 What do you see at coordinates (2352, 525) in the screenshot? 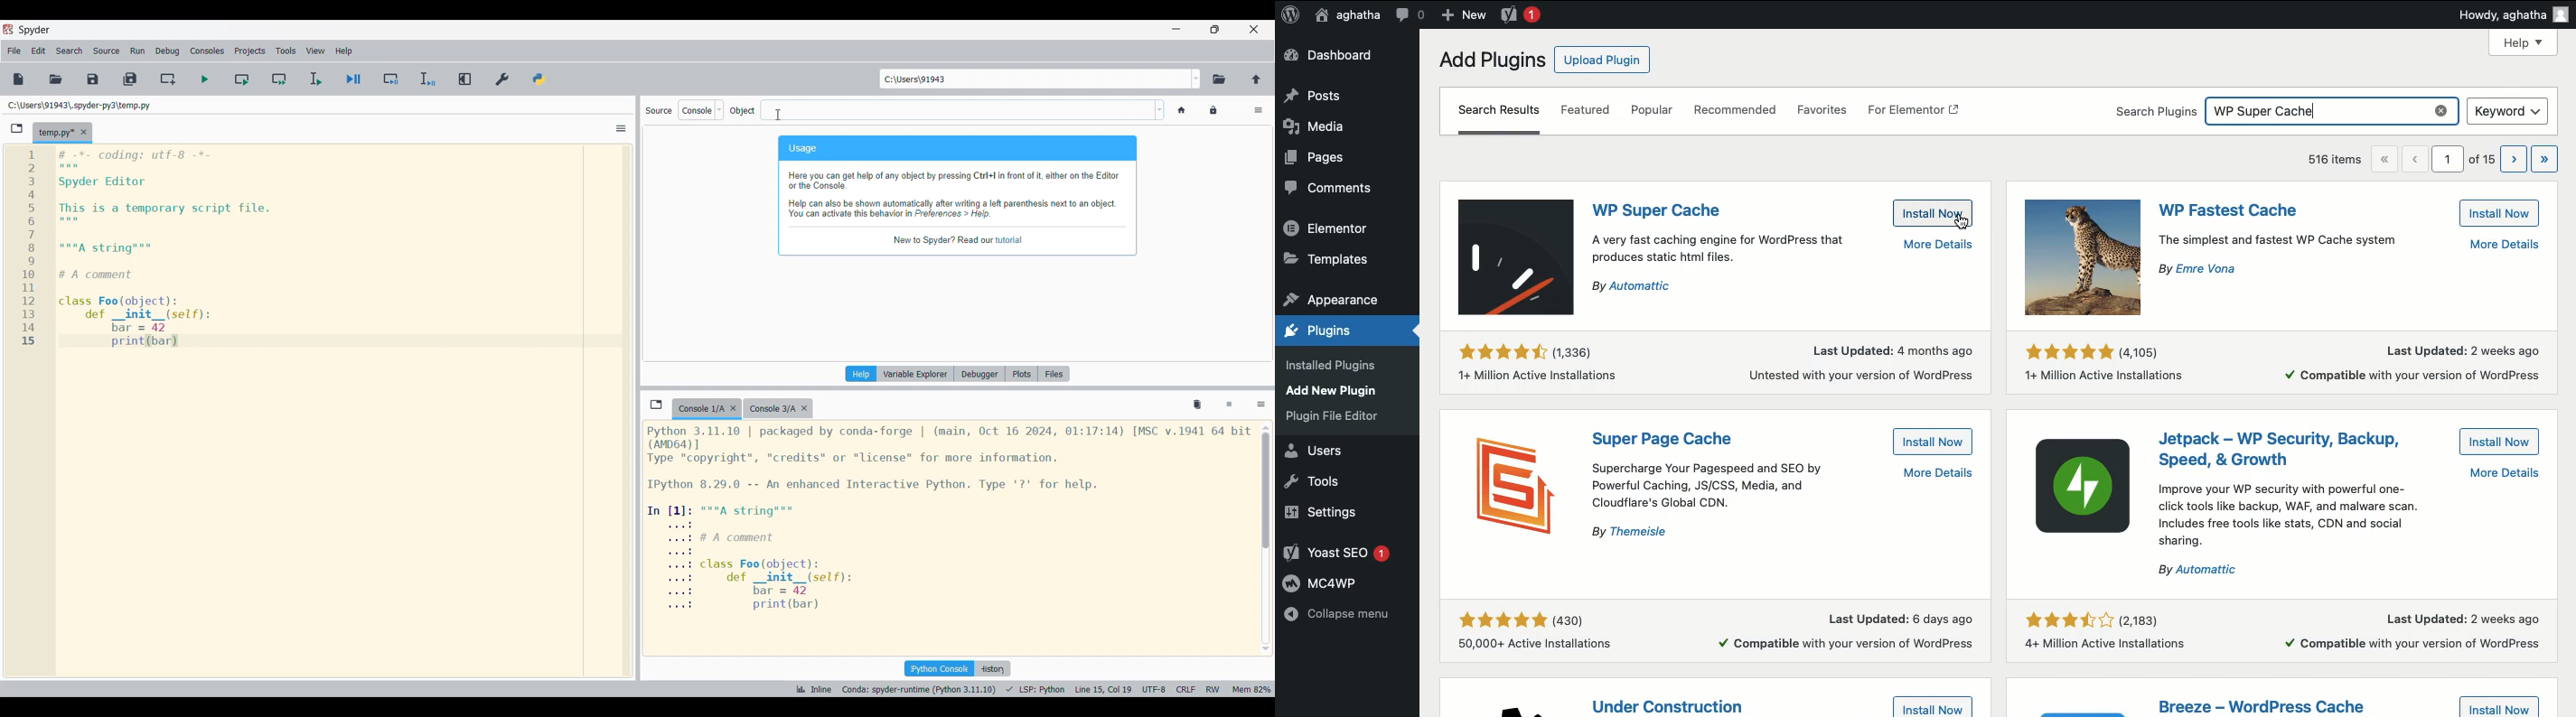
I see `Improve your WP security with powerful one-click tools like backup, WAF, and malware scan.Includes free tools like stats, CDN and social sharing.By Automattic` at bounding box center [2352, 525].